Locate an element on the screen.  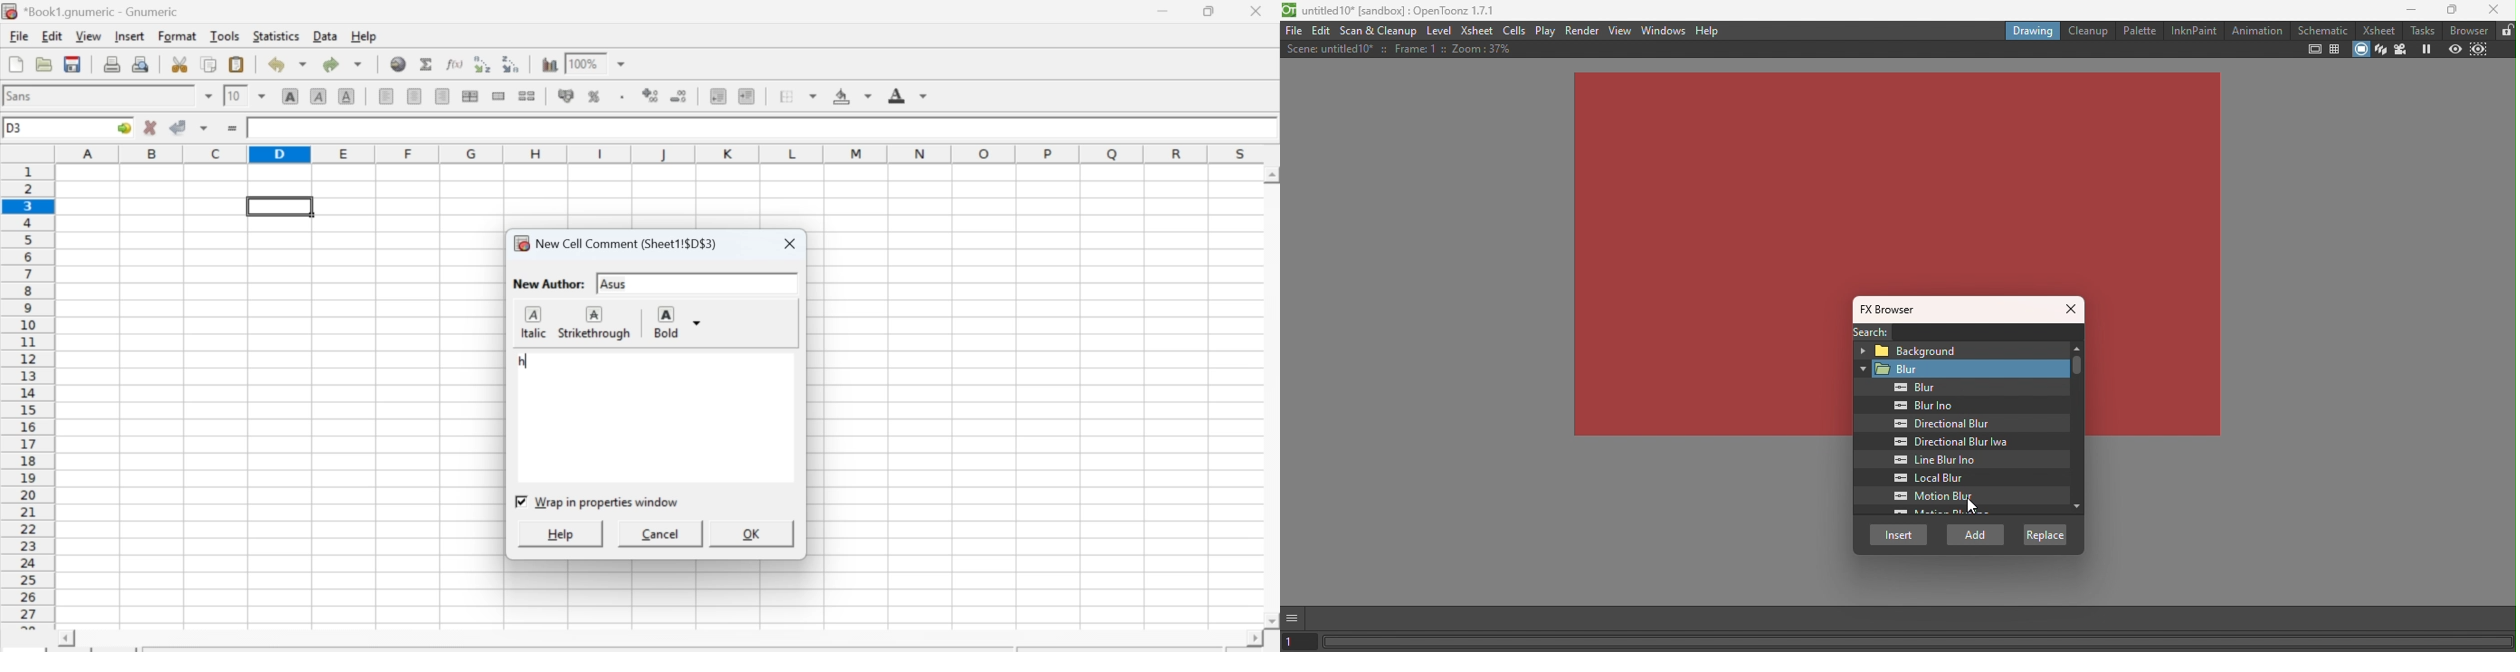
cursor is located at coordinates (1973, 508).